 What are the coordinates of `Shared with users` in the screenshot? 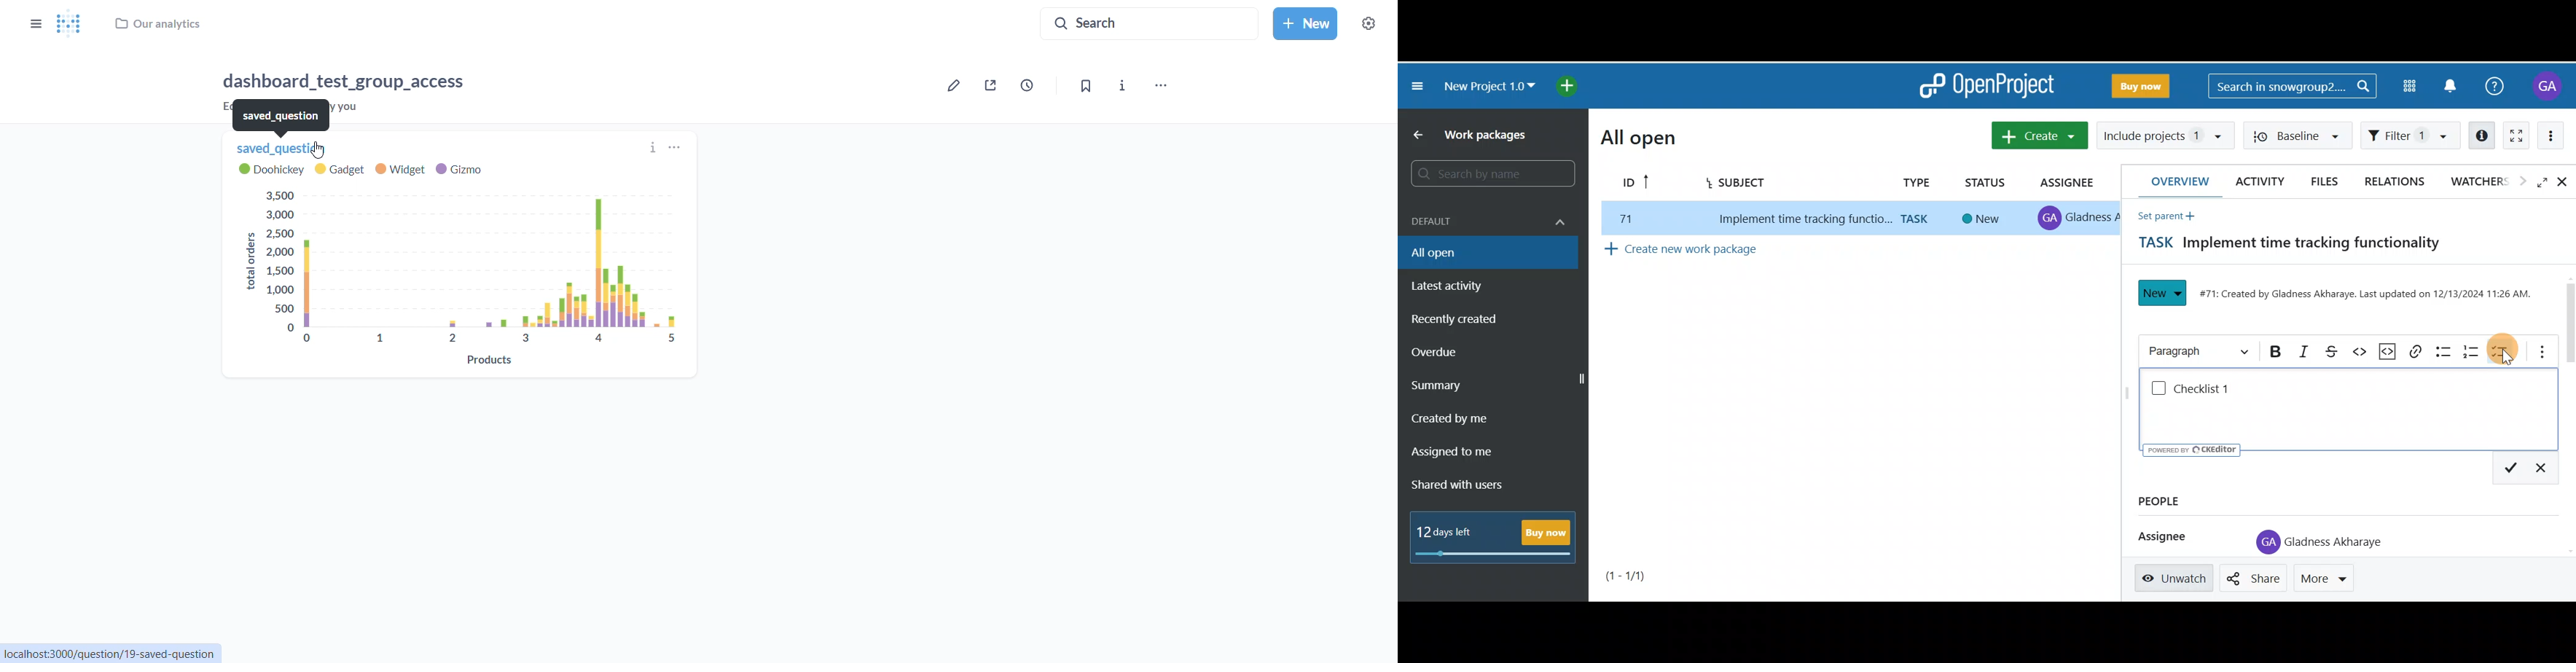 It's located at (1464, 484).